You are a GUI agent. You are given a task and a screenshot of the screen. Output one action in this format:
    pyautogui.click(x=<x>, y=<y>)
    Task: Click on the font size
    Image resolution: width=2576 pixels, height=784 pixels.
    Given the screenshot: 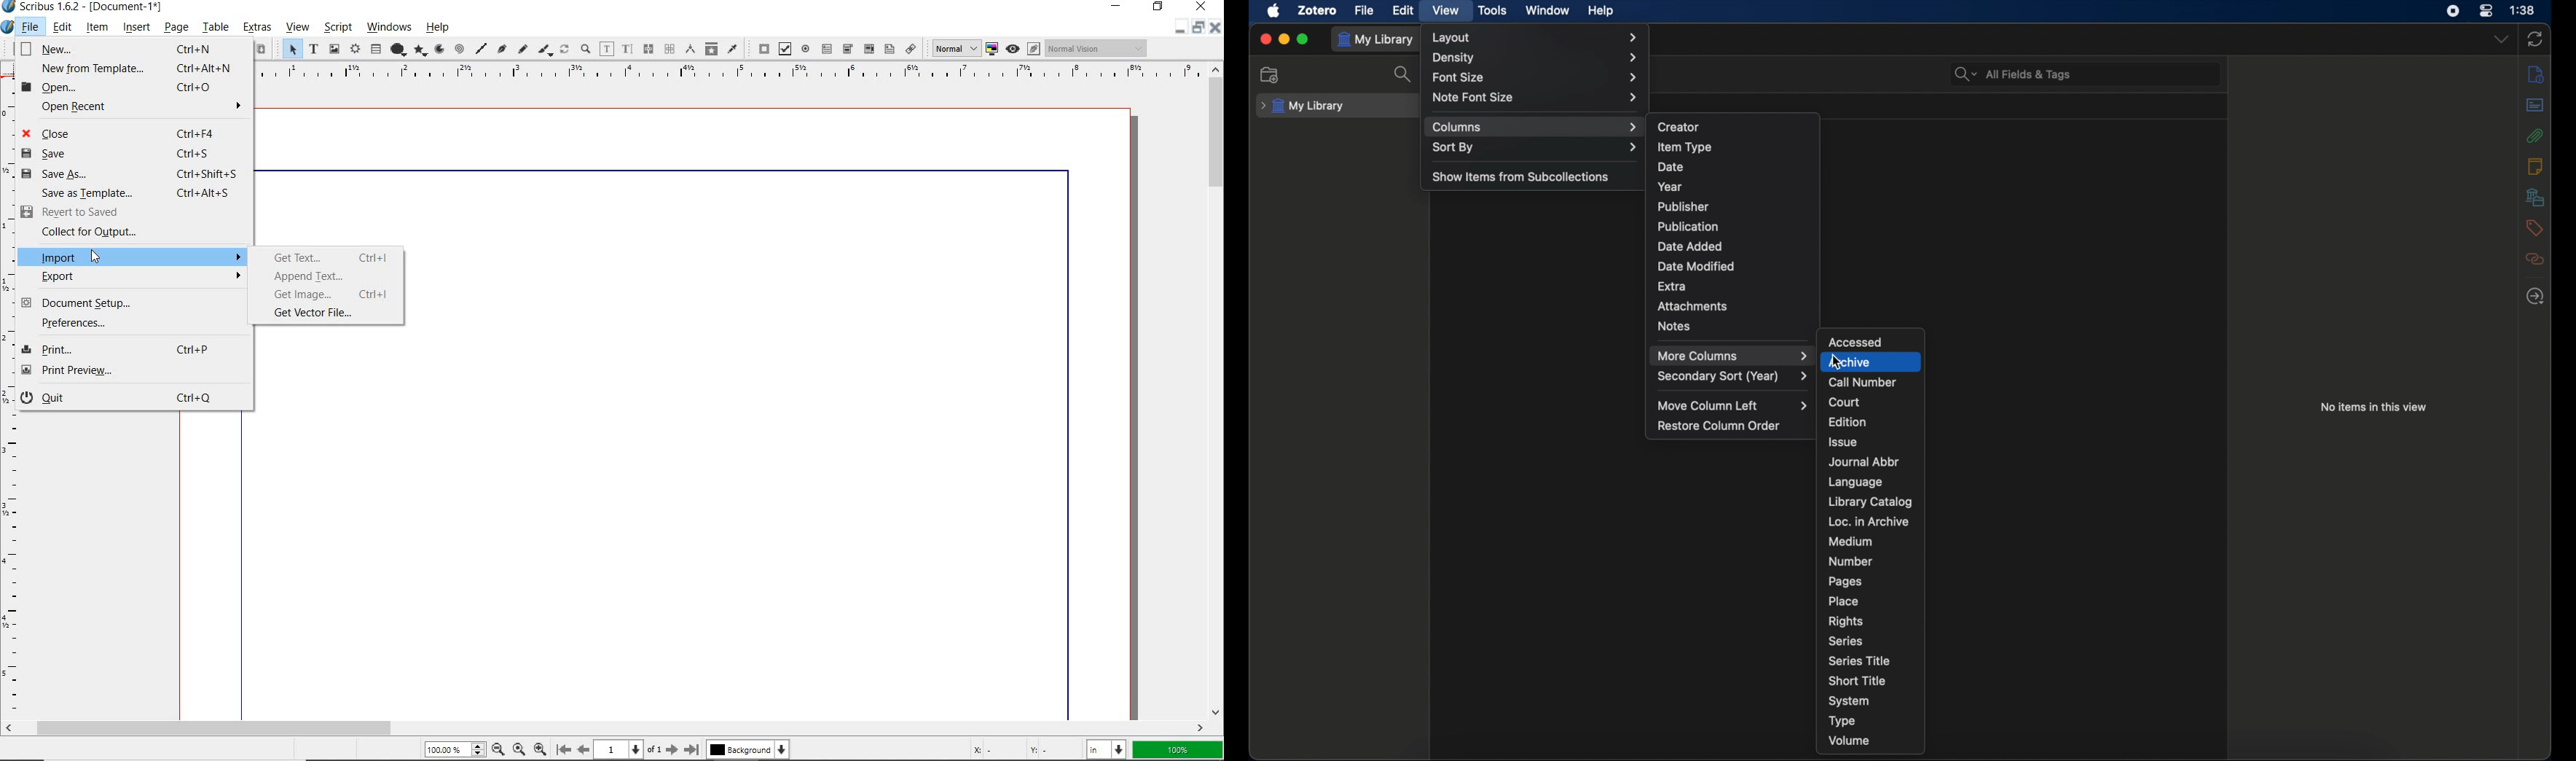 What is the action you would take?
    pyautogui.click(x=1538, y=77)
    